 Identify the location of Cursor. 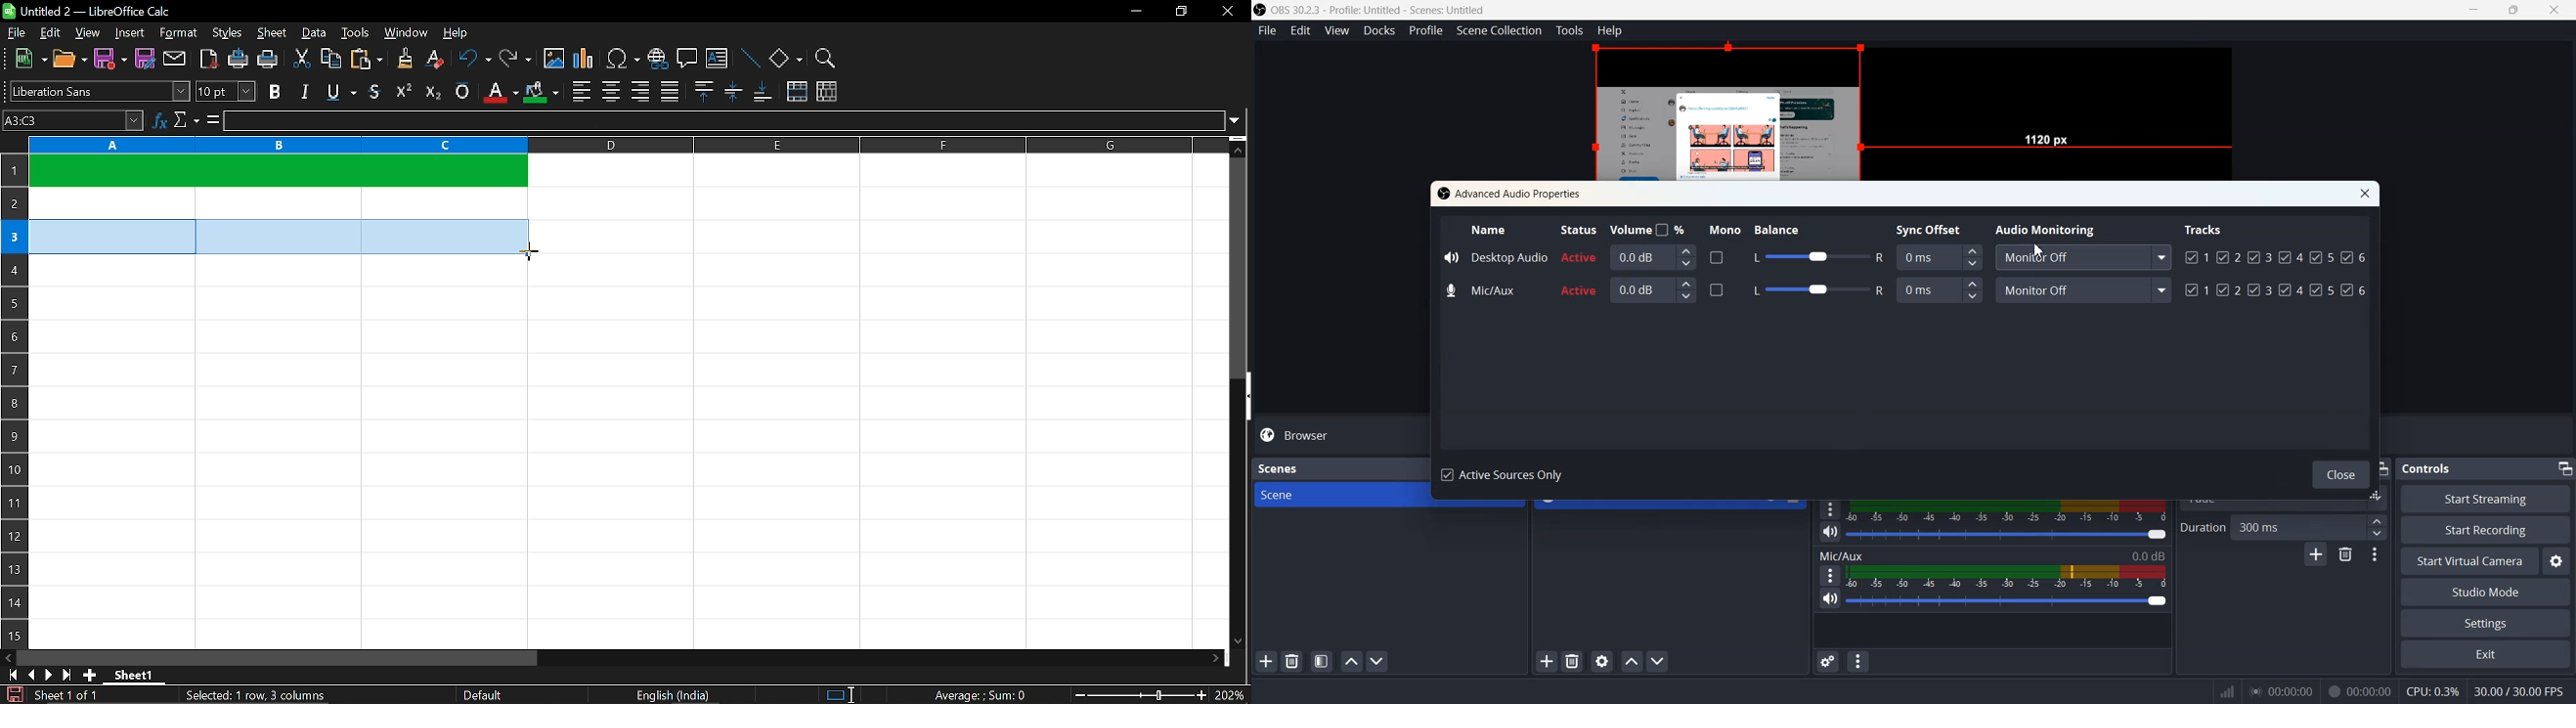
(2037, 255).